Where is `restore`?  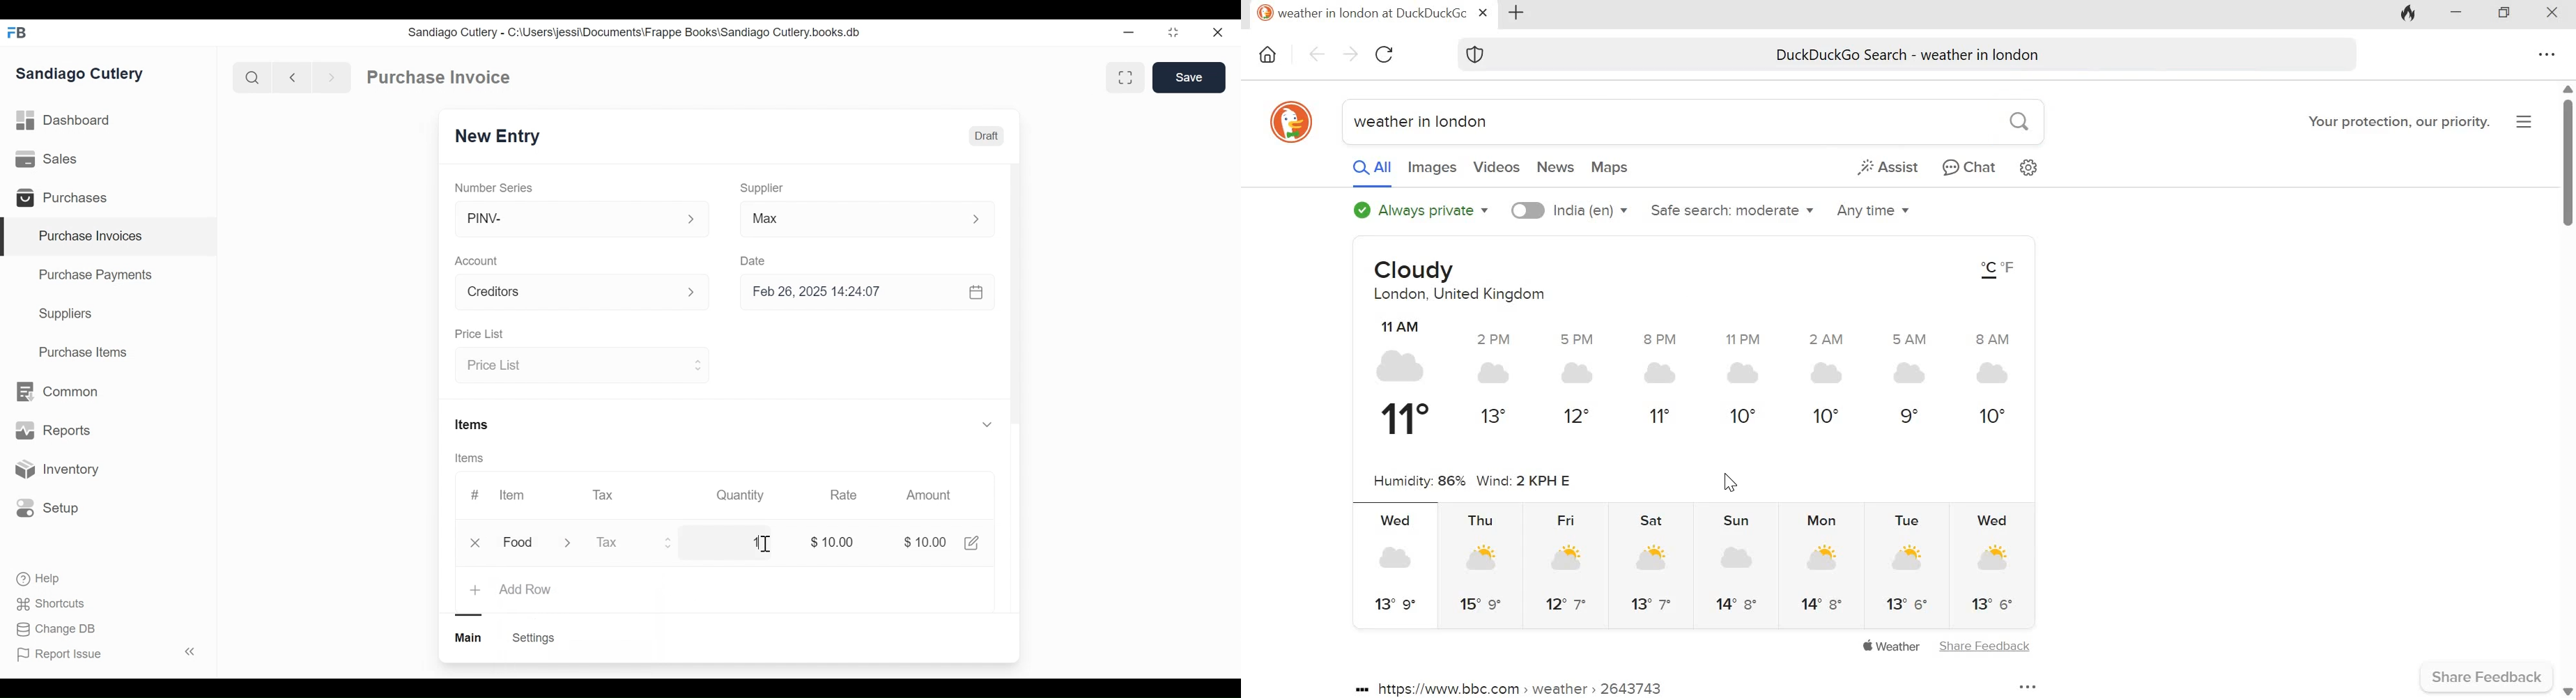
restore is located at coordinates (1172, 33).